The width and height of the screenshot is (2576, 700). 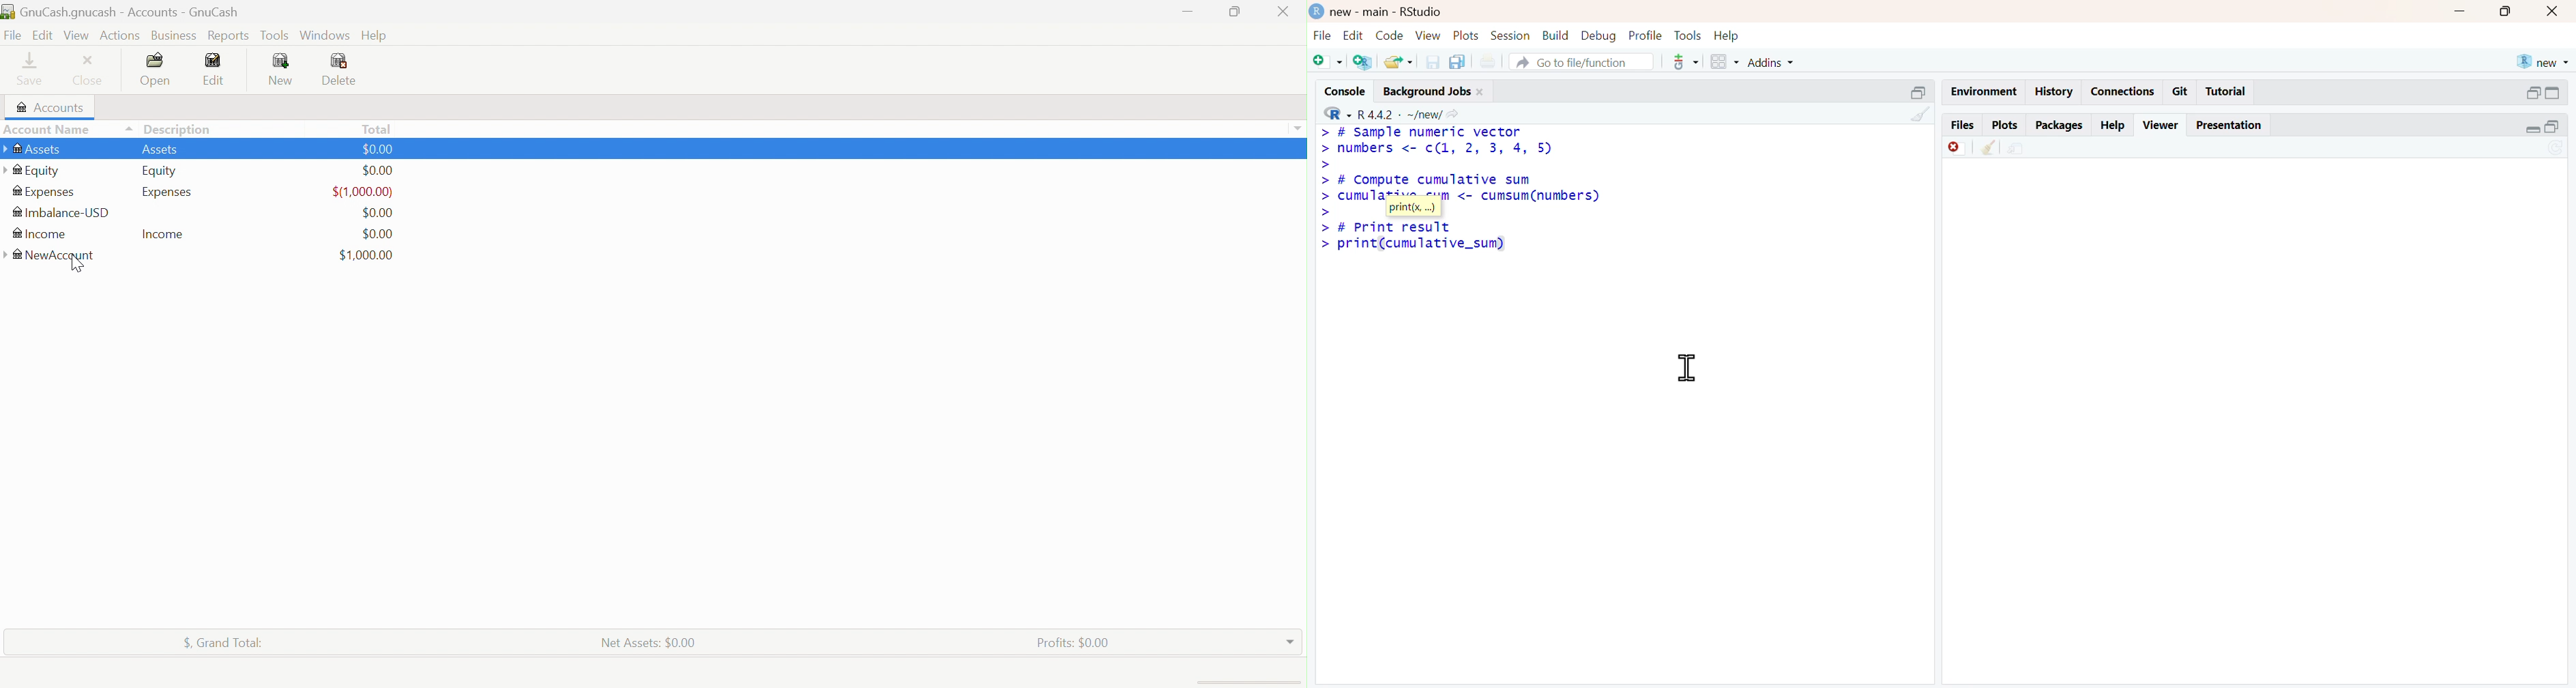 I want to click on Background jobs, so click(x=1428, y=92).